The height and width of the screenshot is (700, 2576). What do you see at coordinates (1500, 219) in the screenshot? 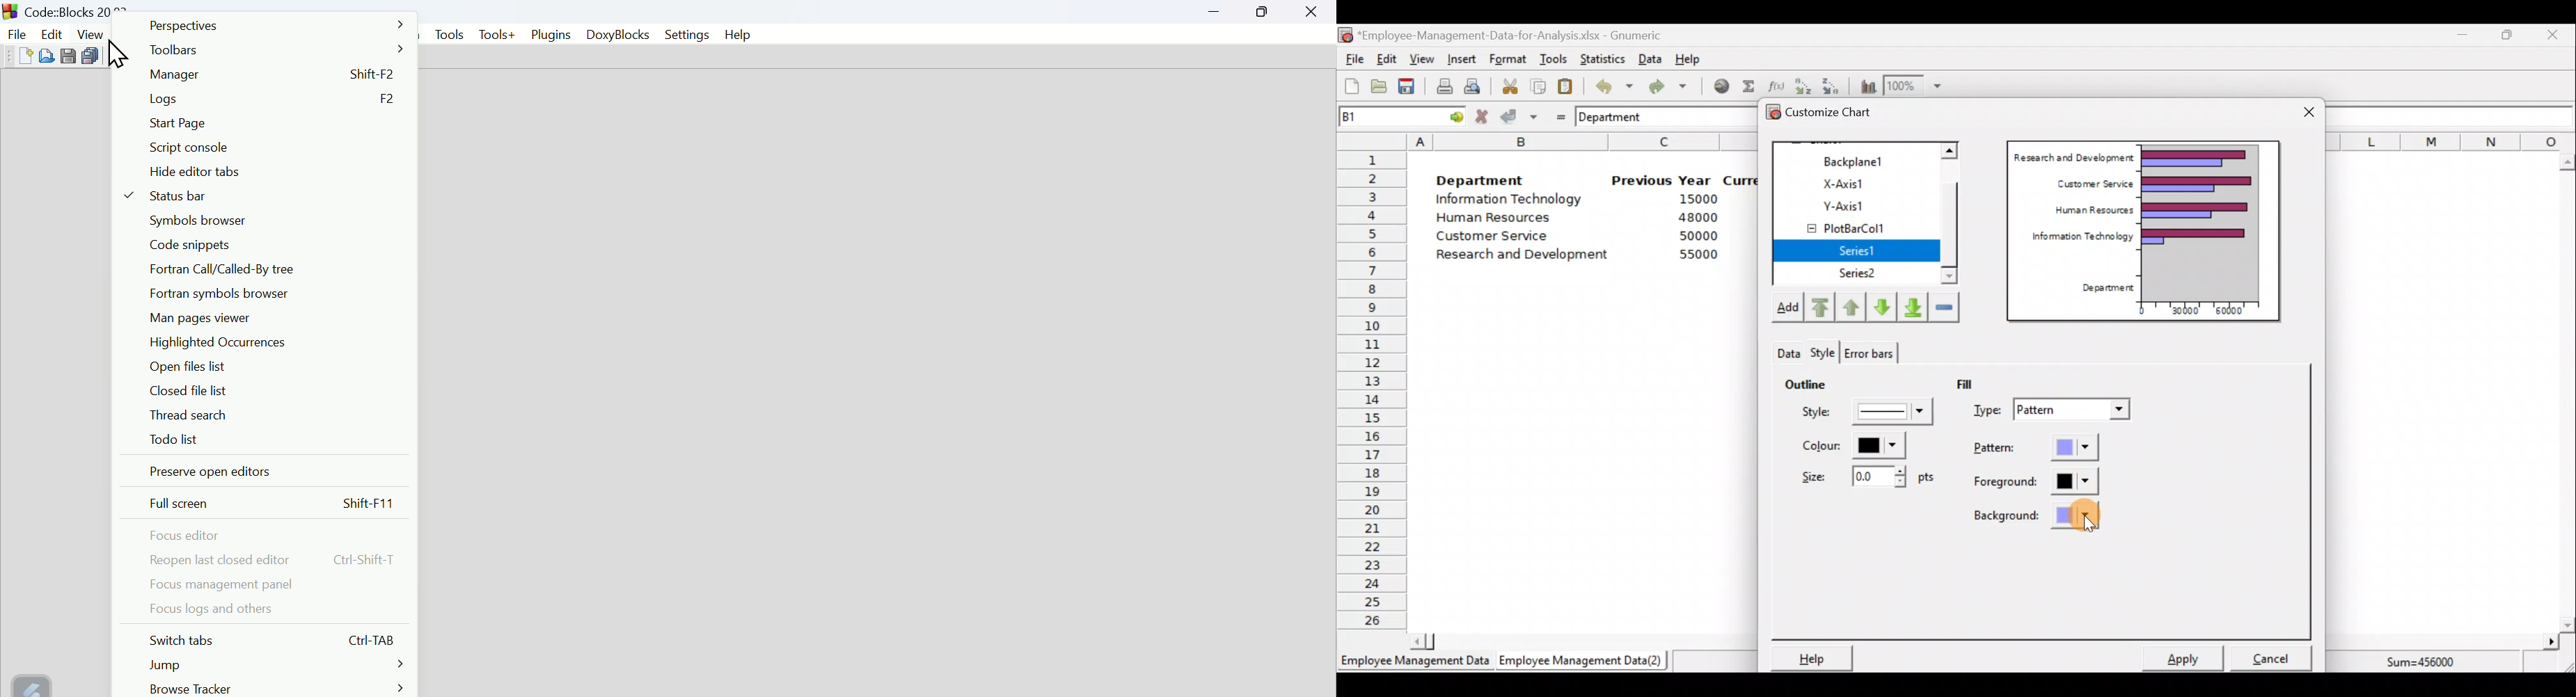
I see `Human Resources` at bounding box center [1500, 219].